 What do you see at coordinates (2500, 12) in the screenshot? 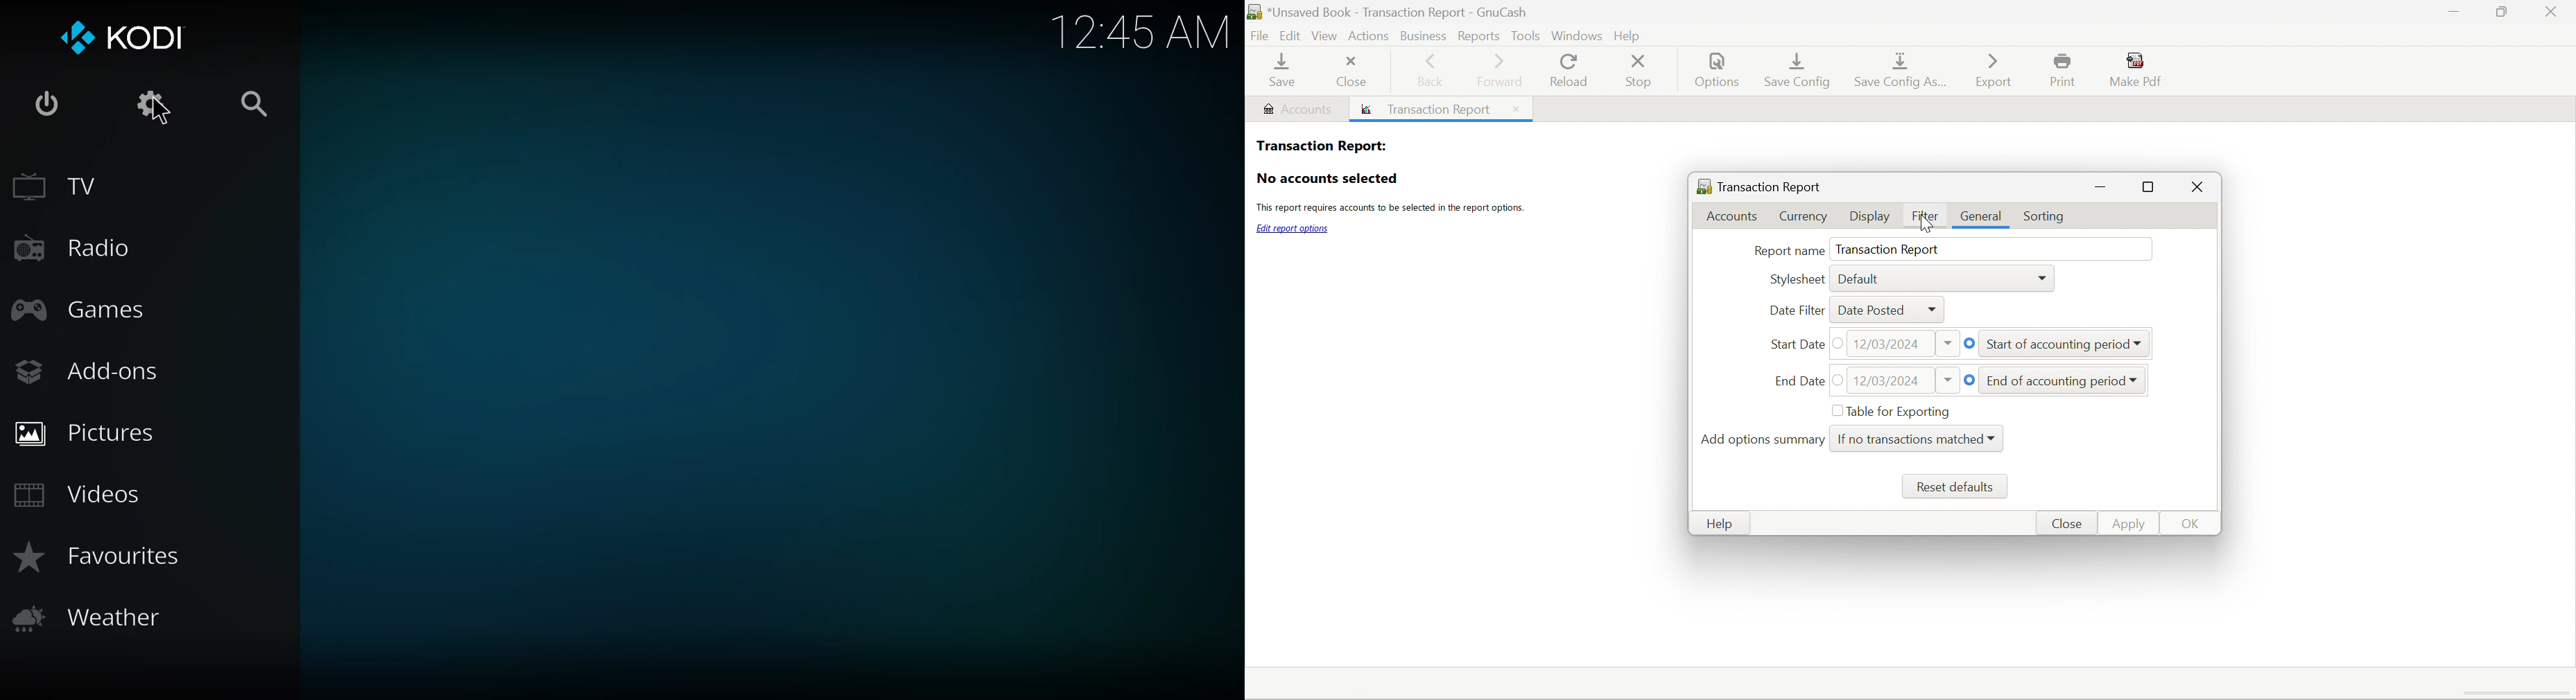
I see `Restore Down` at bounding box center [2500, 12].